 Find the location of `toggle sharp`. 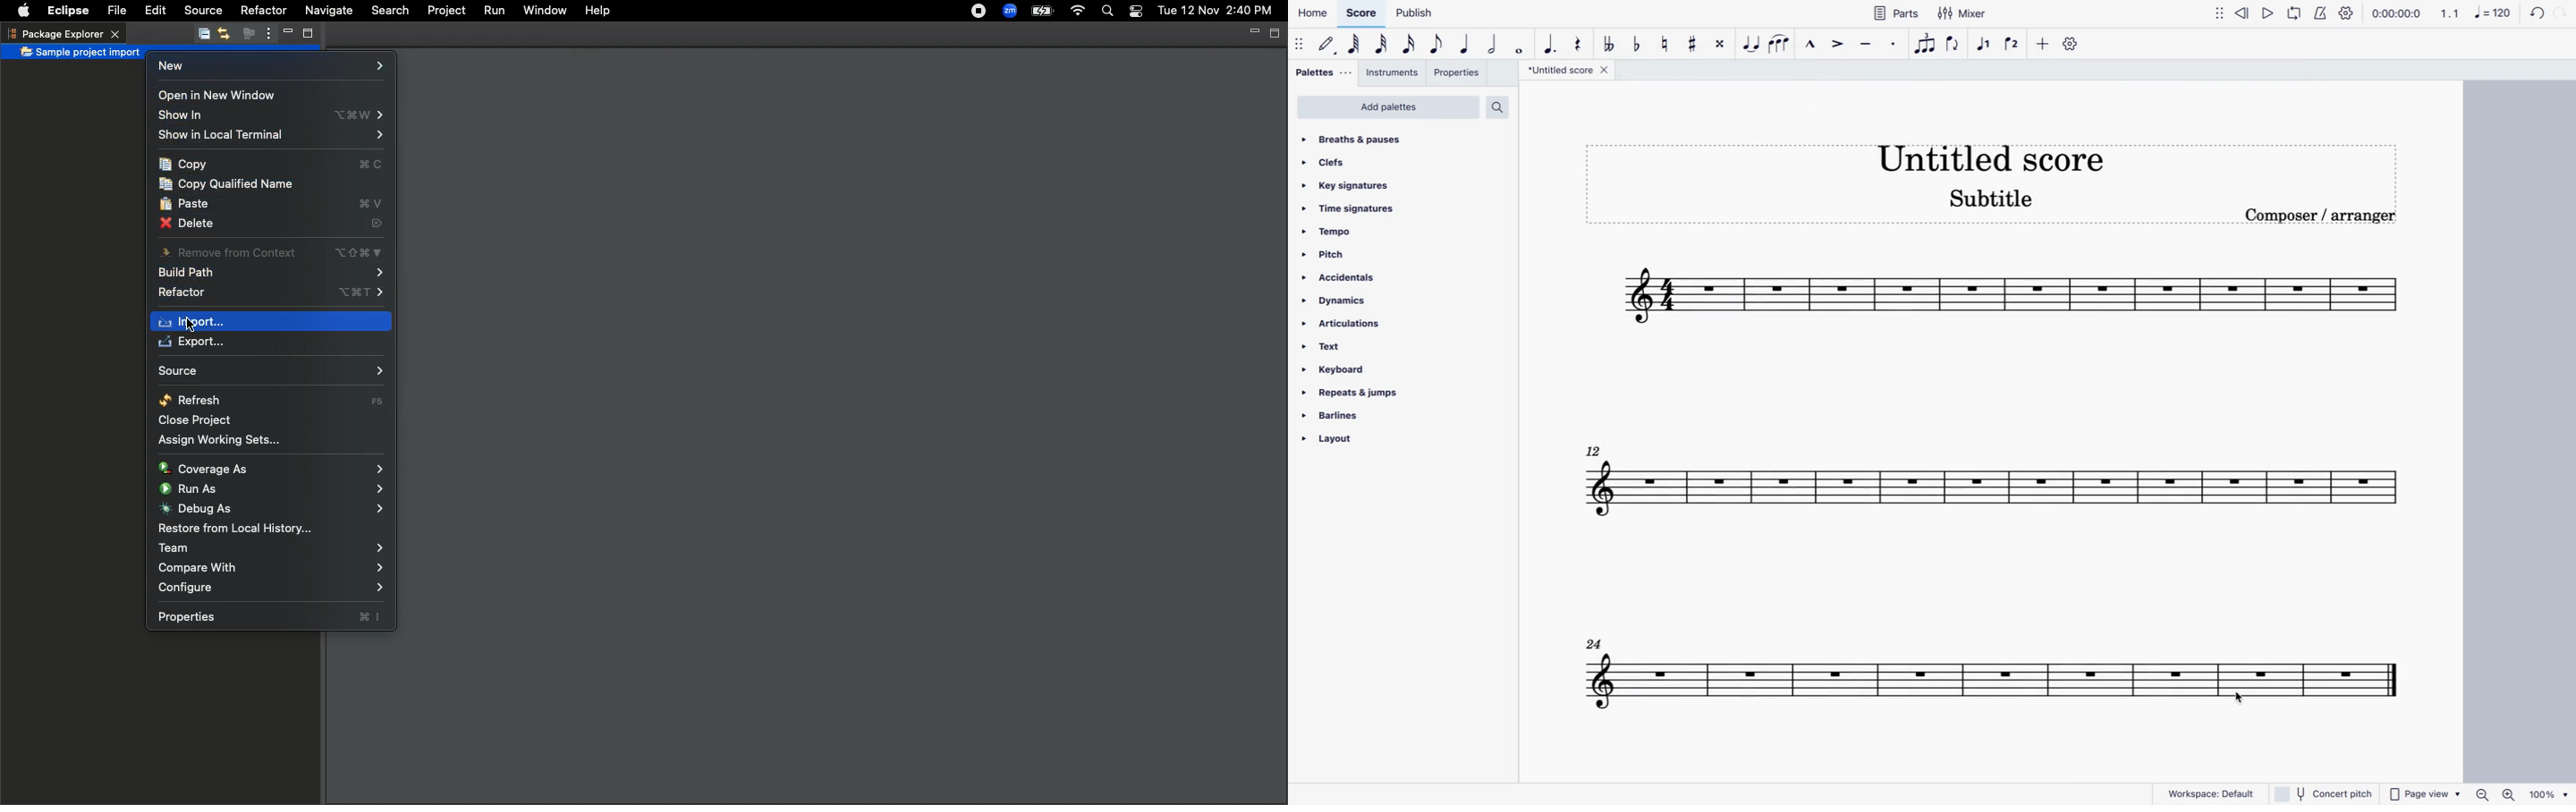

toggle sharp is located at coordinates (1694, 48).